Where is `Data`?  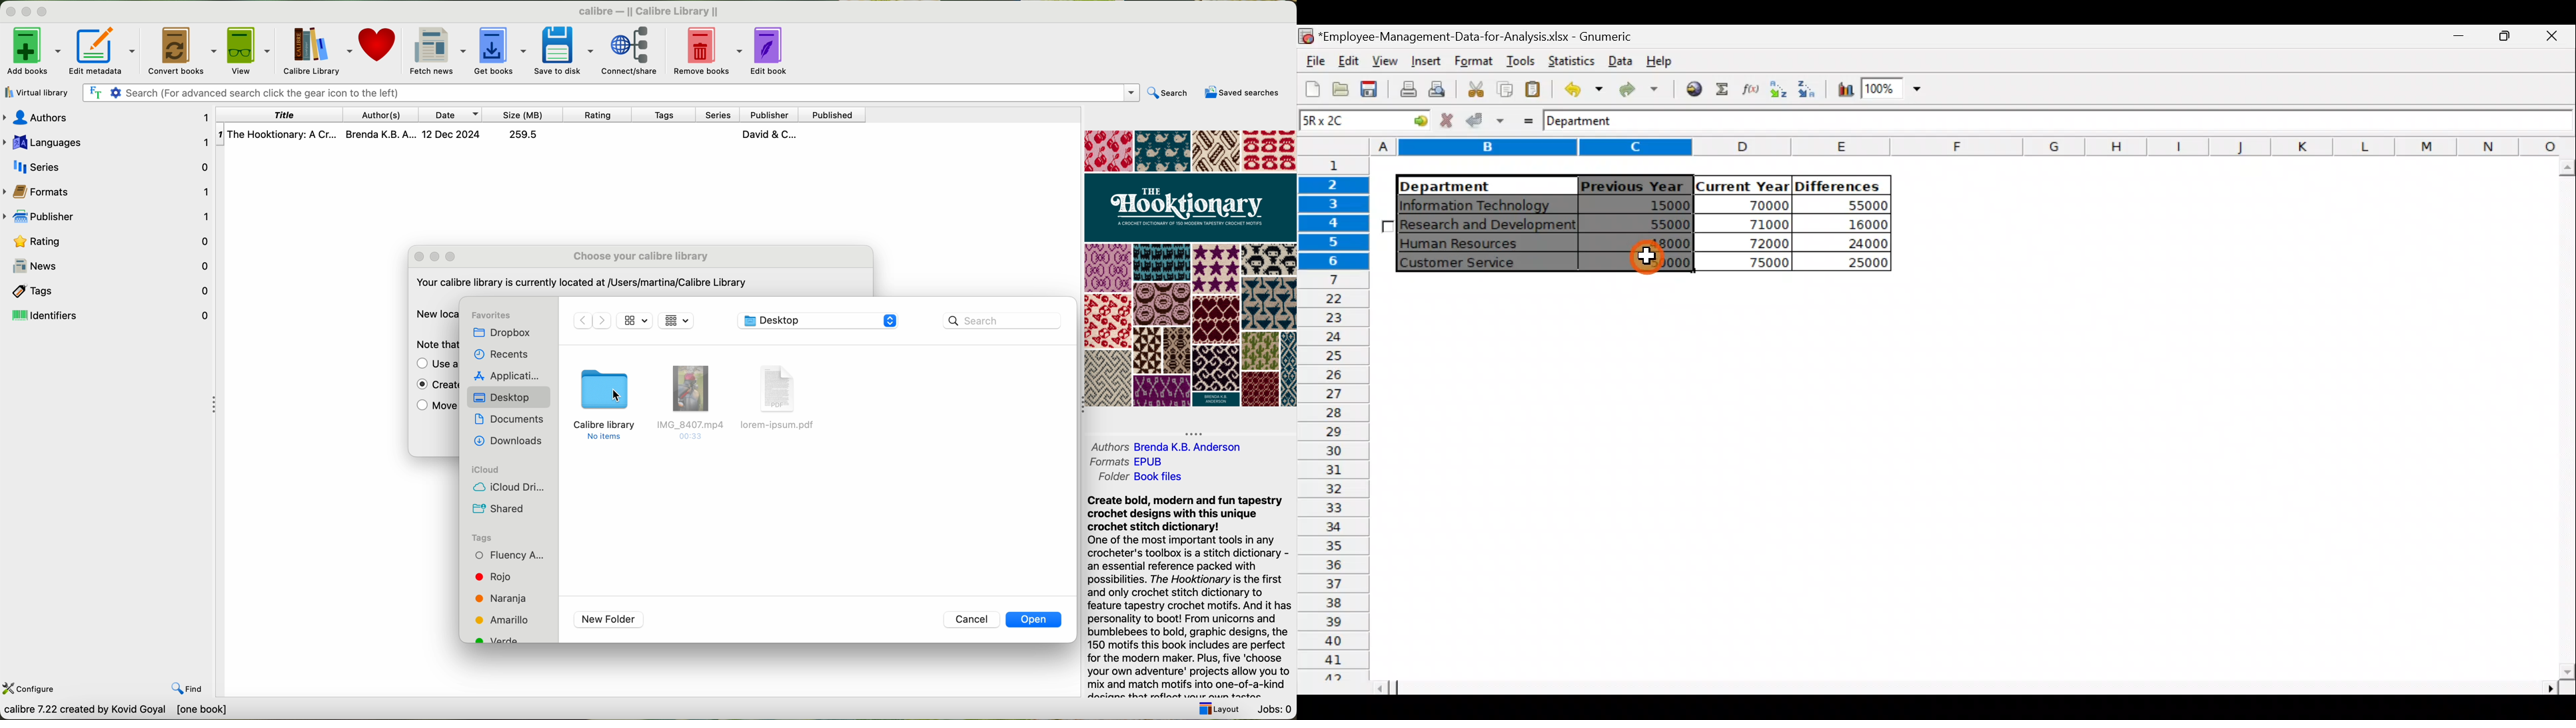
Data is located at coordinates (1620, 59).